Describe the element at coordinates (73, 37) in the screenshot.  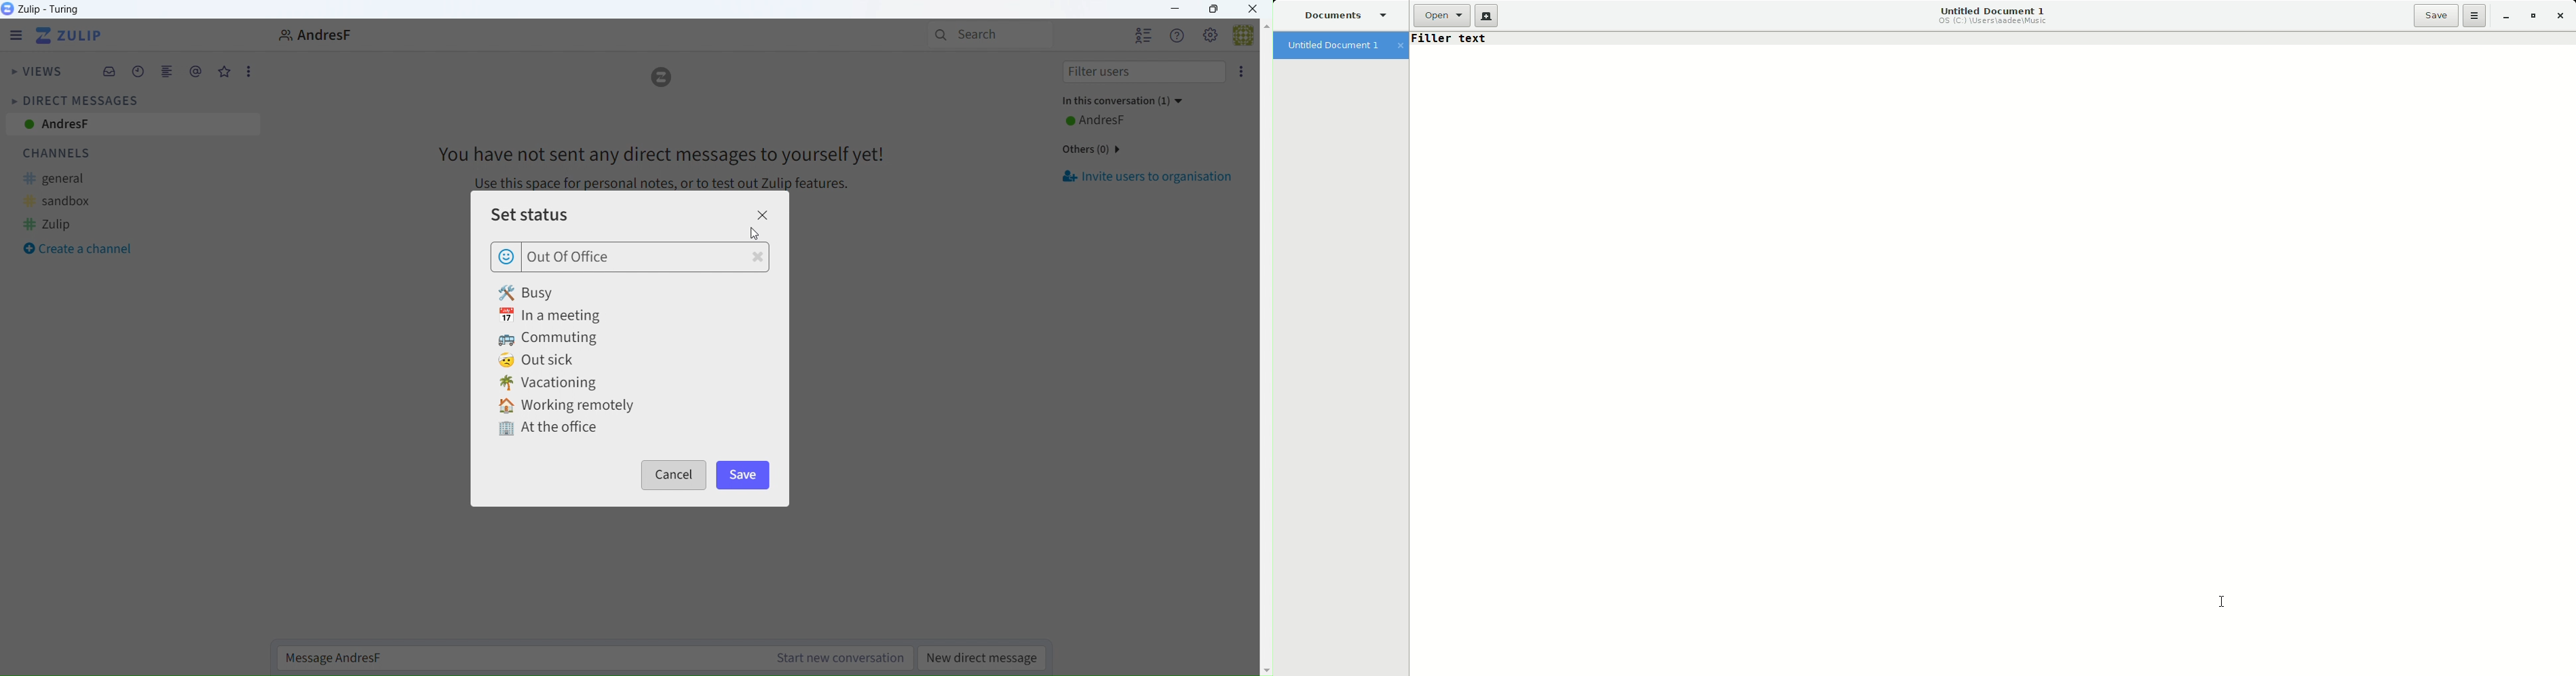
I see `Zulip` at that location.